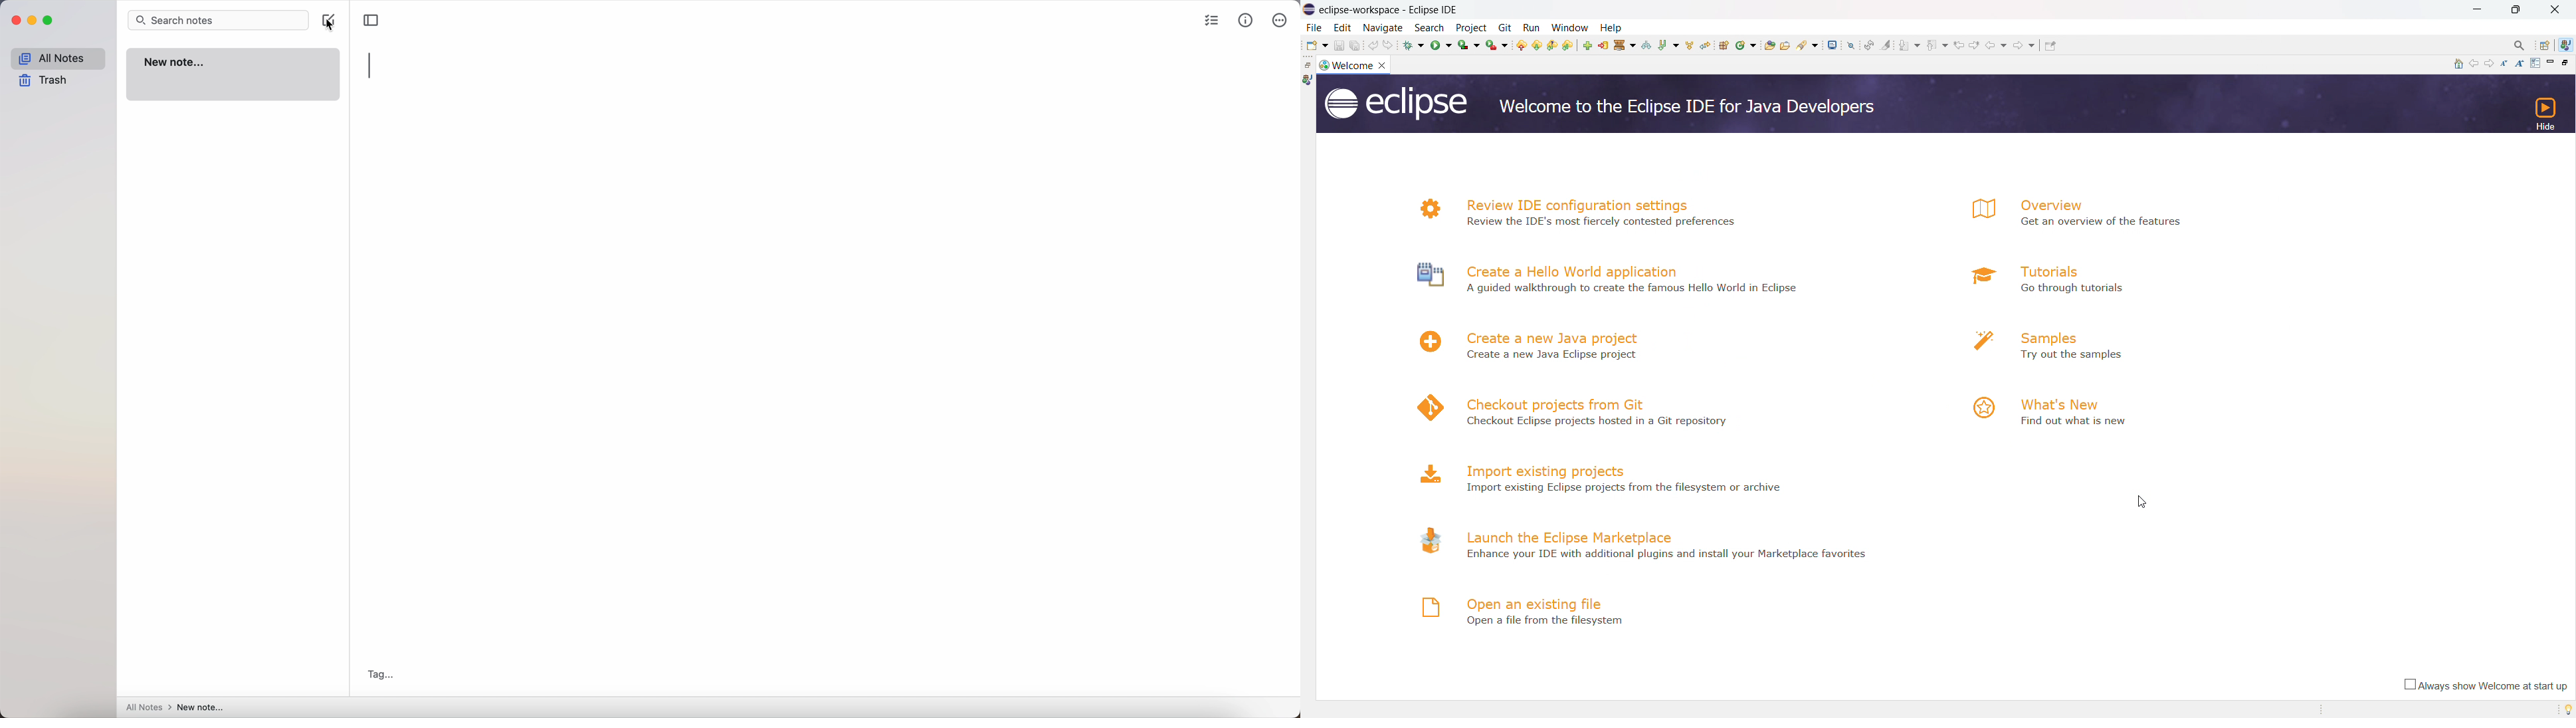 Image resolution: width=2576 pixels, height=728 pixels. I want to click on welcome, so click(1353, 65).